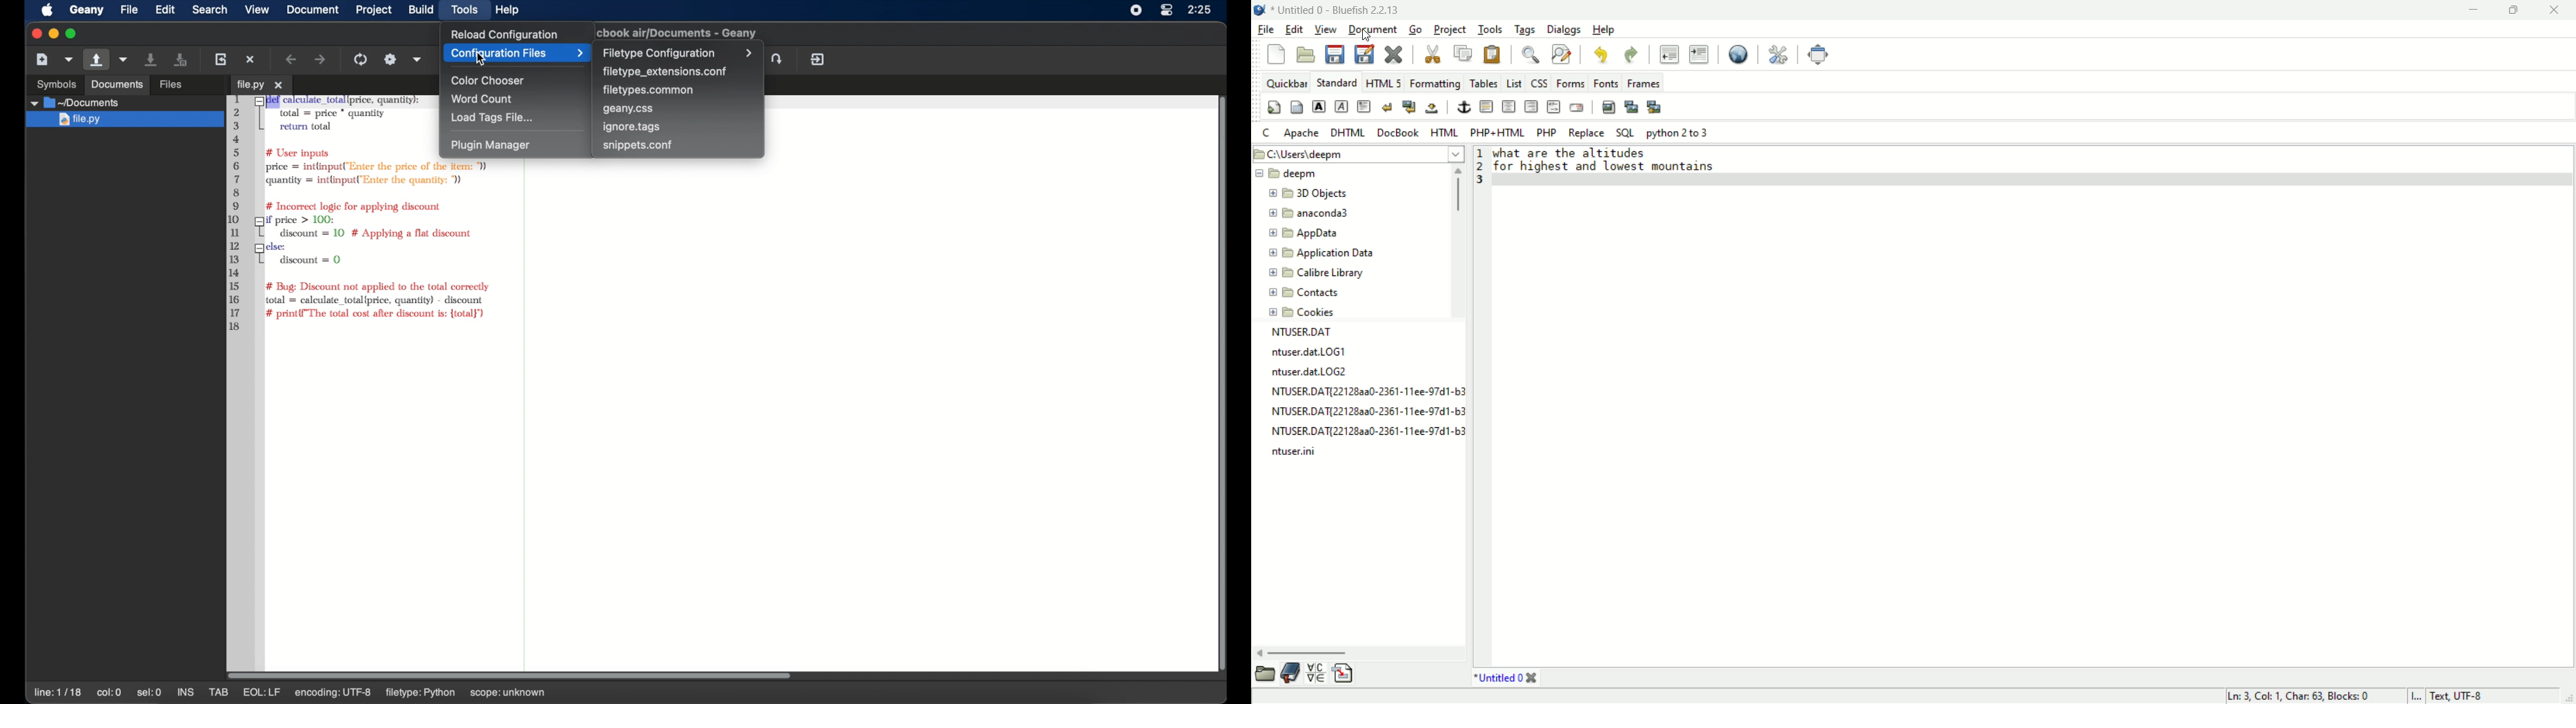 This screenshot has width=2576, height=728. I want to click on screen recorder icon, so click(1137, 10).